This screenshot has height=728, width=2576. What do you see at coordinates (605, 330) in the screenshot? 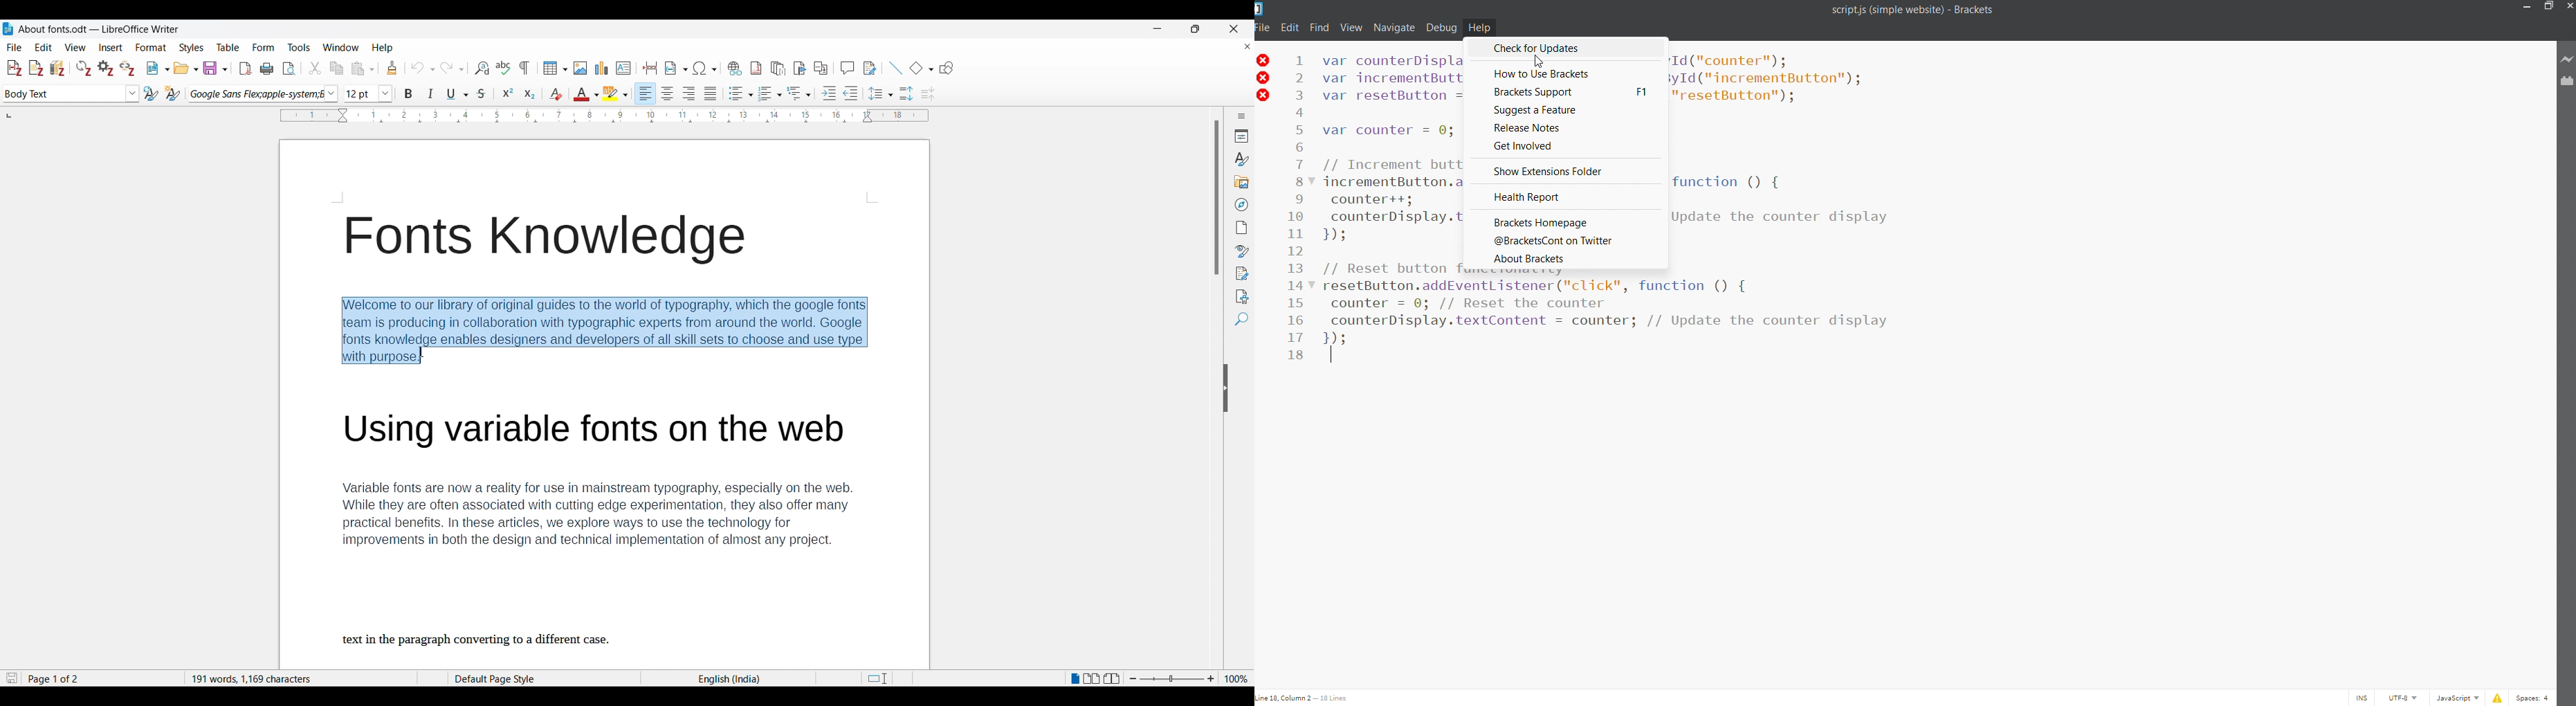
I see `Description of Fonts knowledge` at bounding box center [605, 330].